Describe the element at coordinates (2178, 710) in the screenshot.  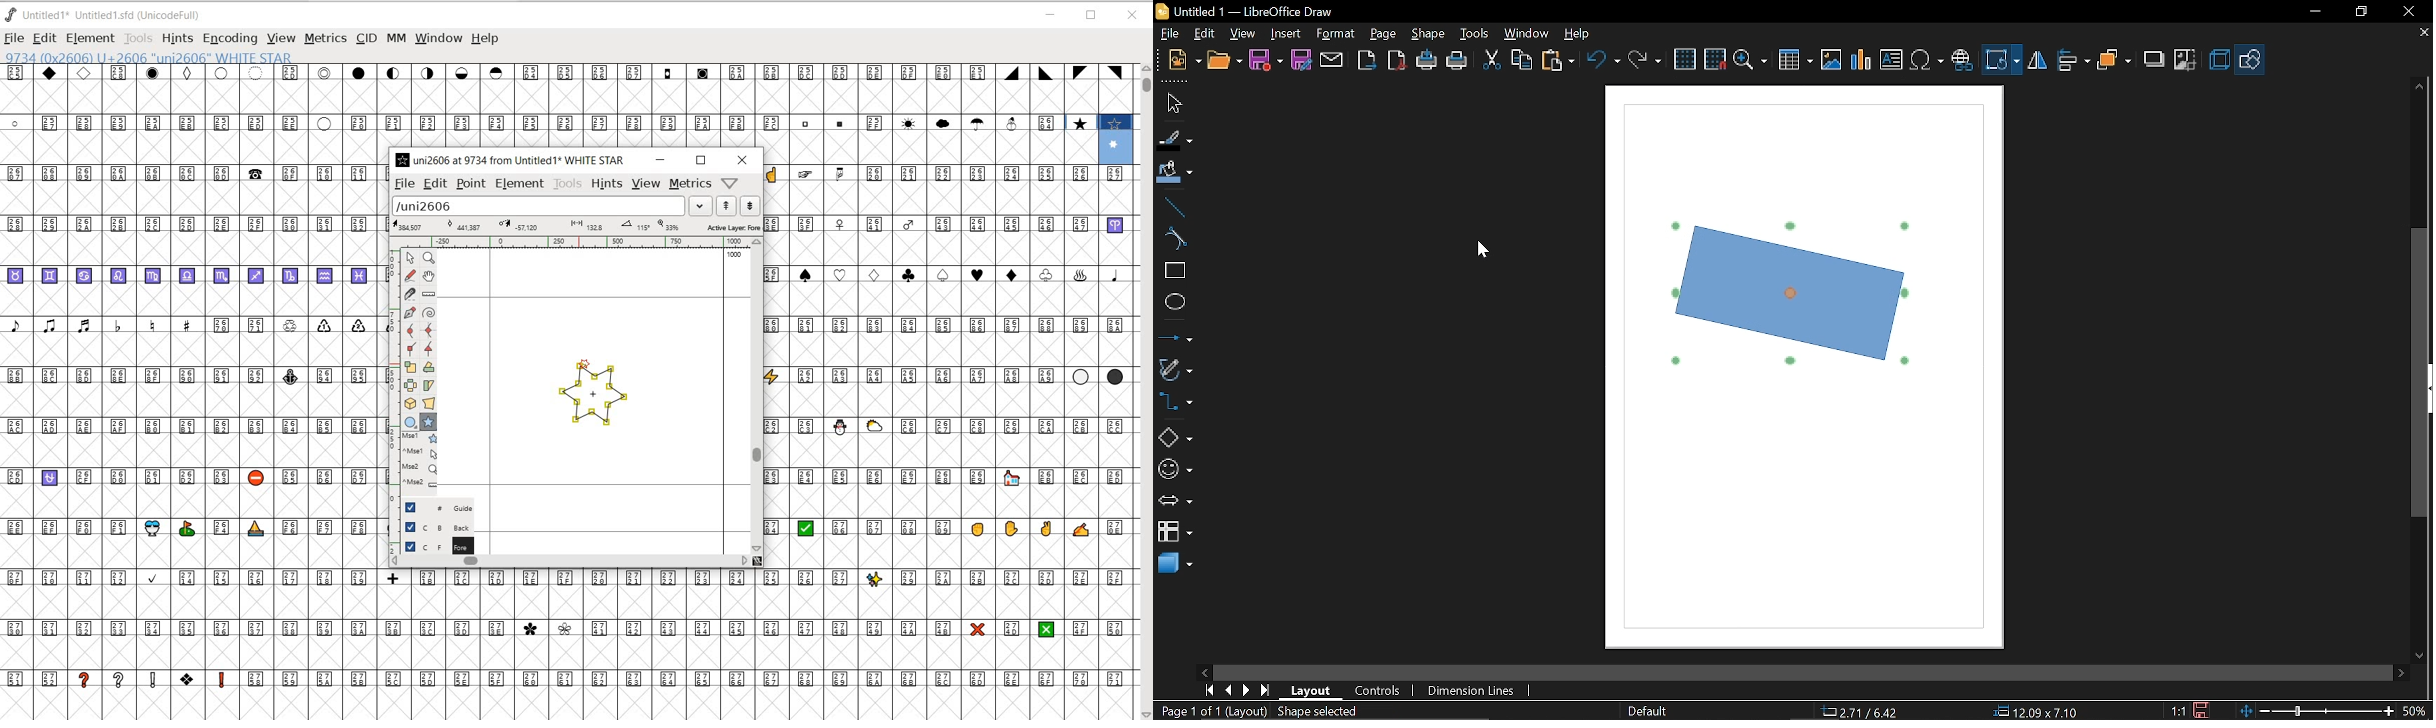
I see `1:1` at that location.